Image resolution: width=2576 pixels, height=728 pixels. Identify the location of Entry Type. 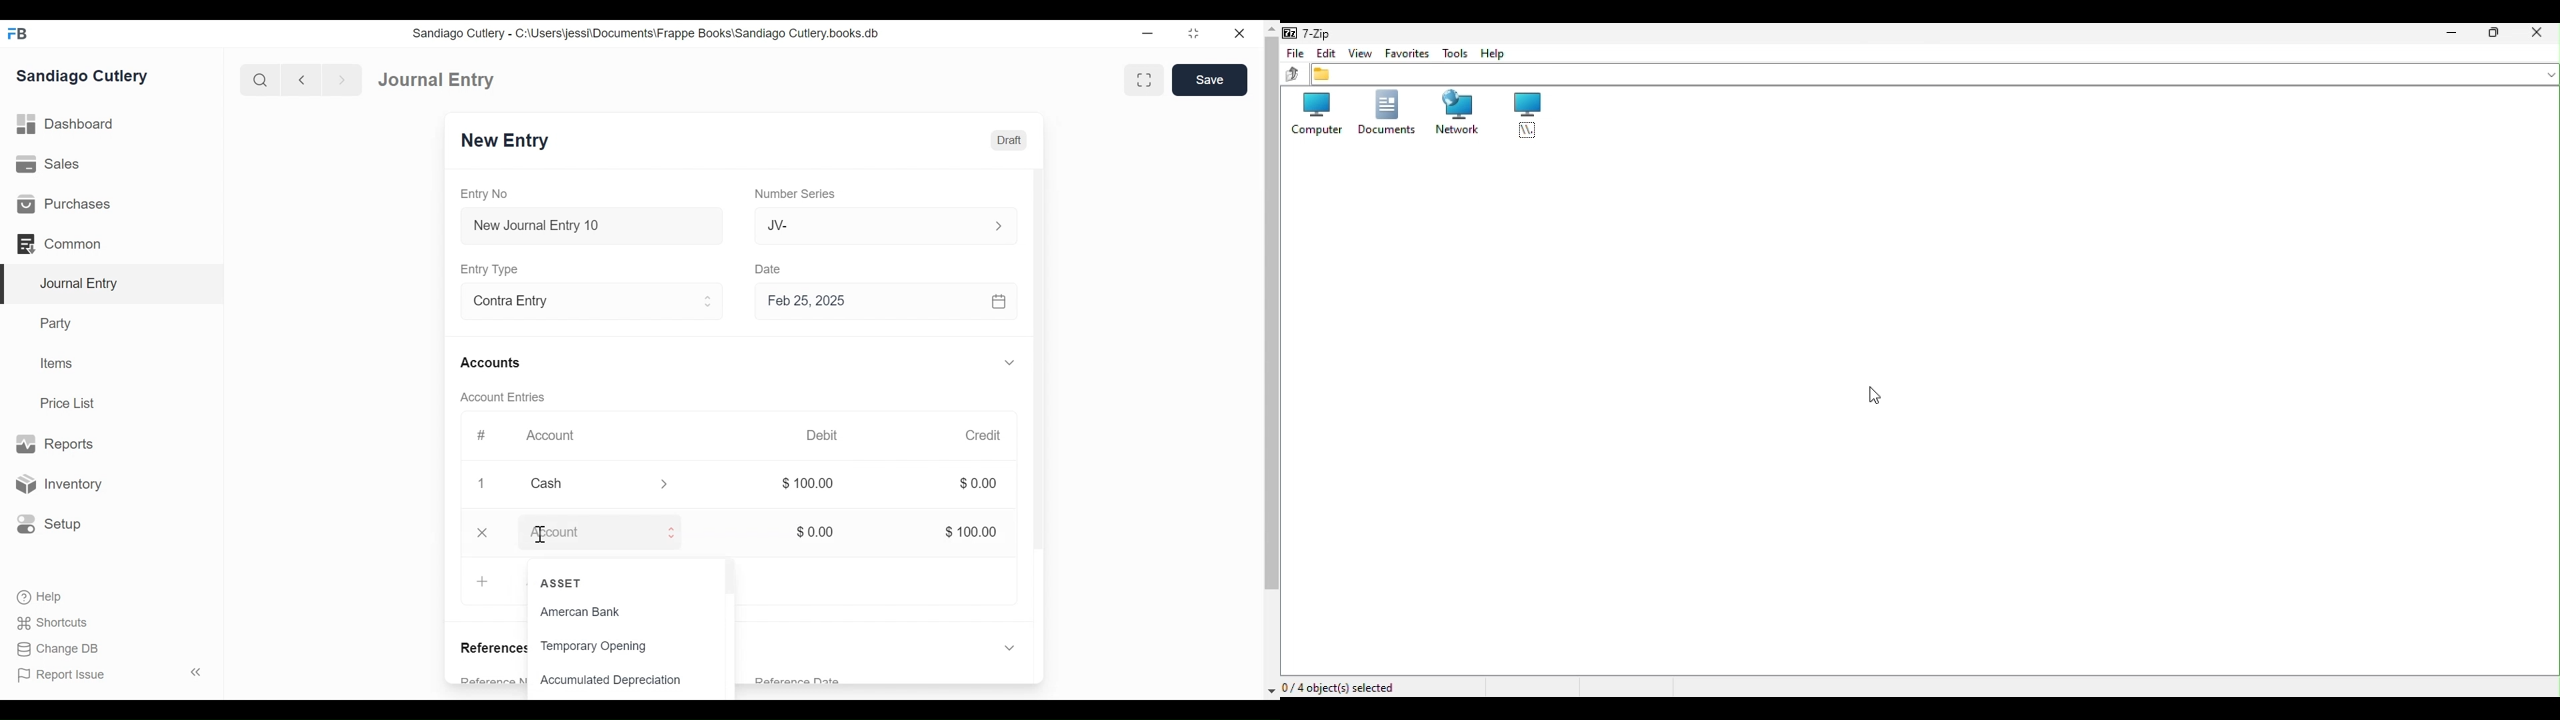
(494, 267).